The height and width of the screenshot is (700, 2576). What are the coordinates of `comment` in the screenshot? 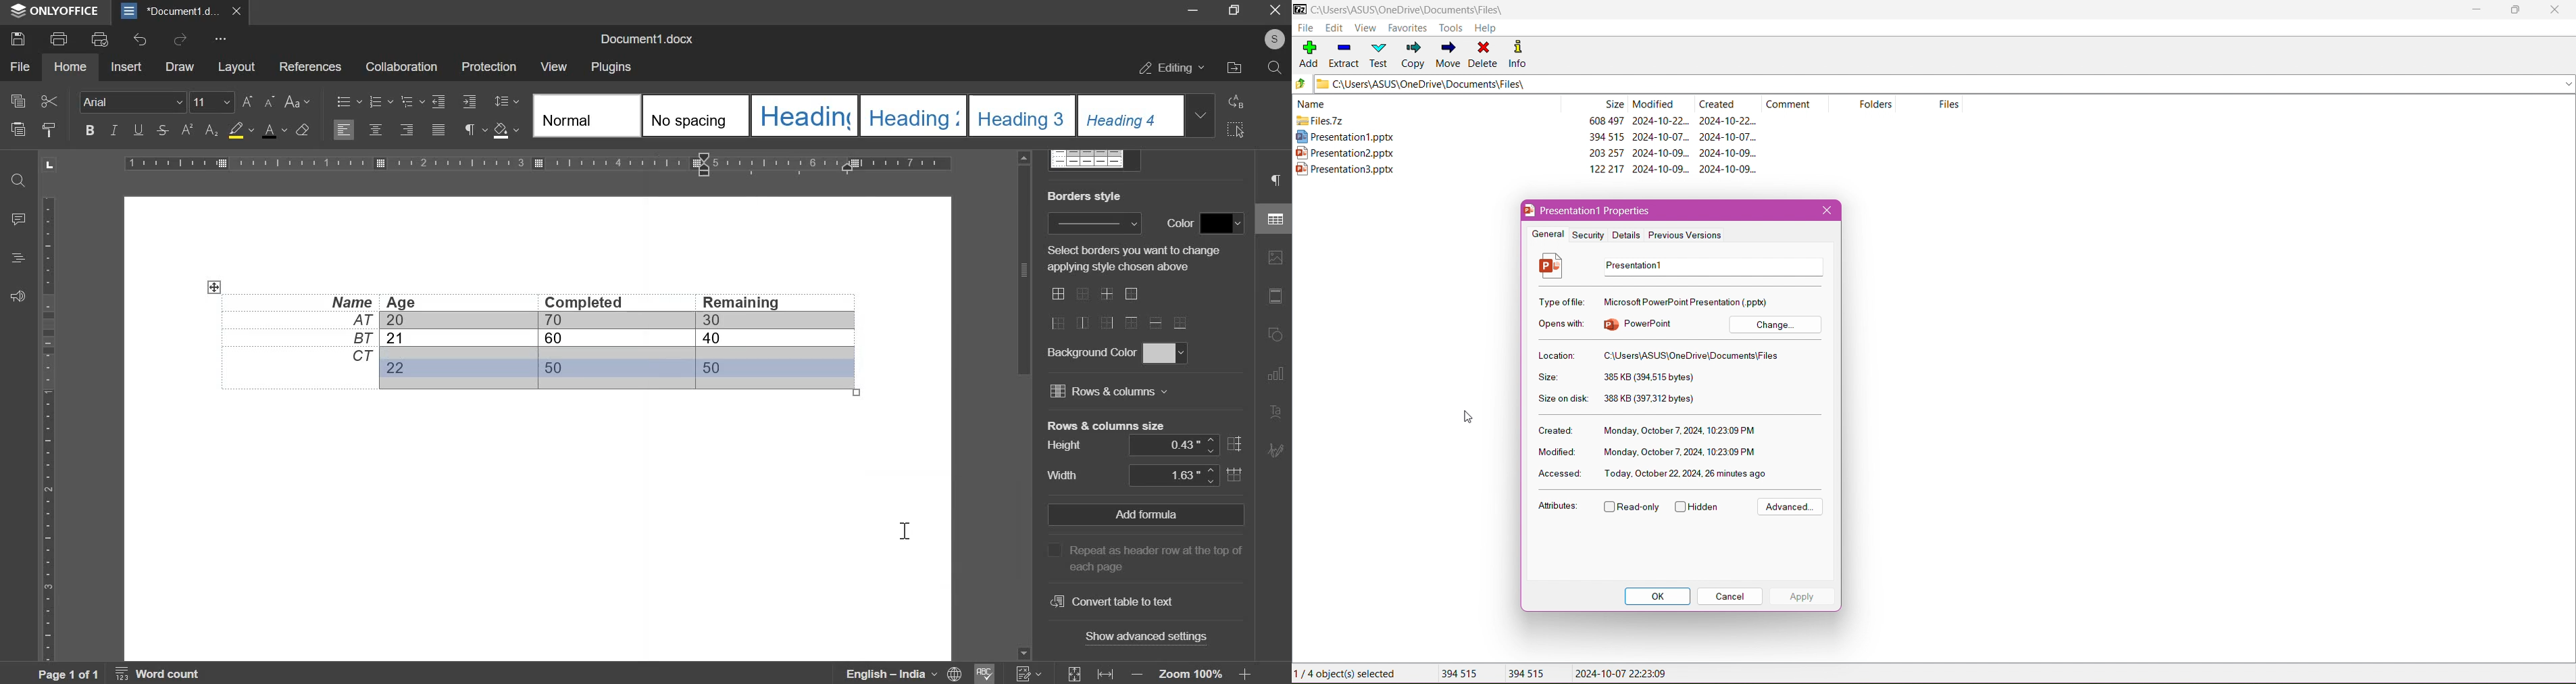 It's located at (1789, 104).